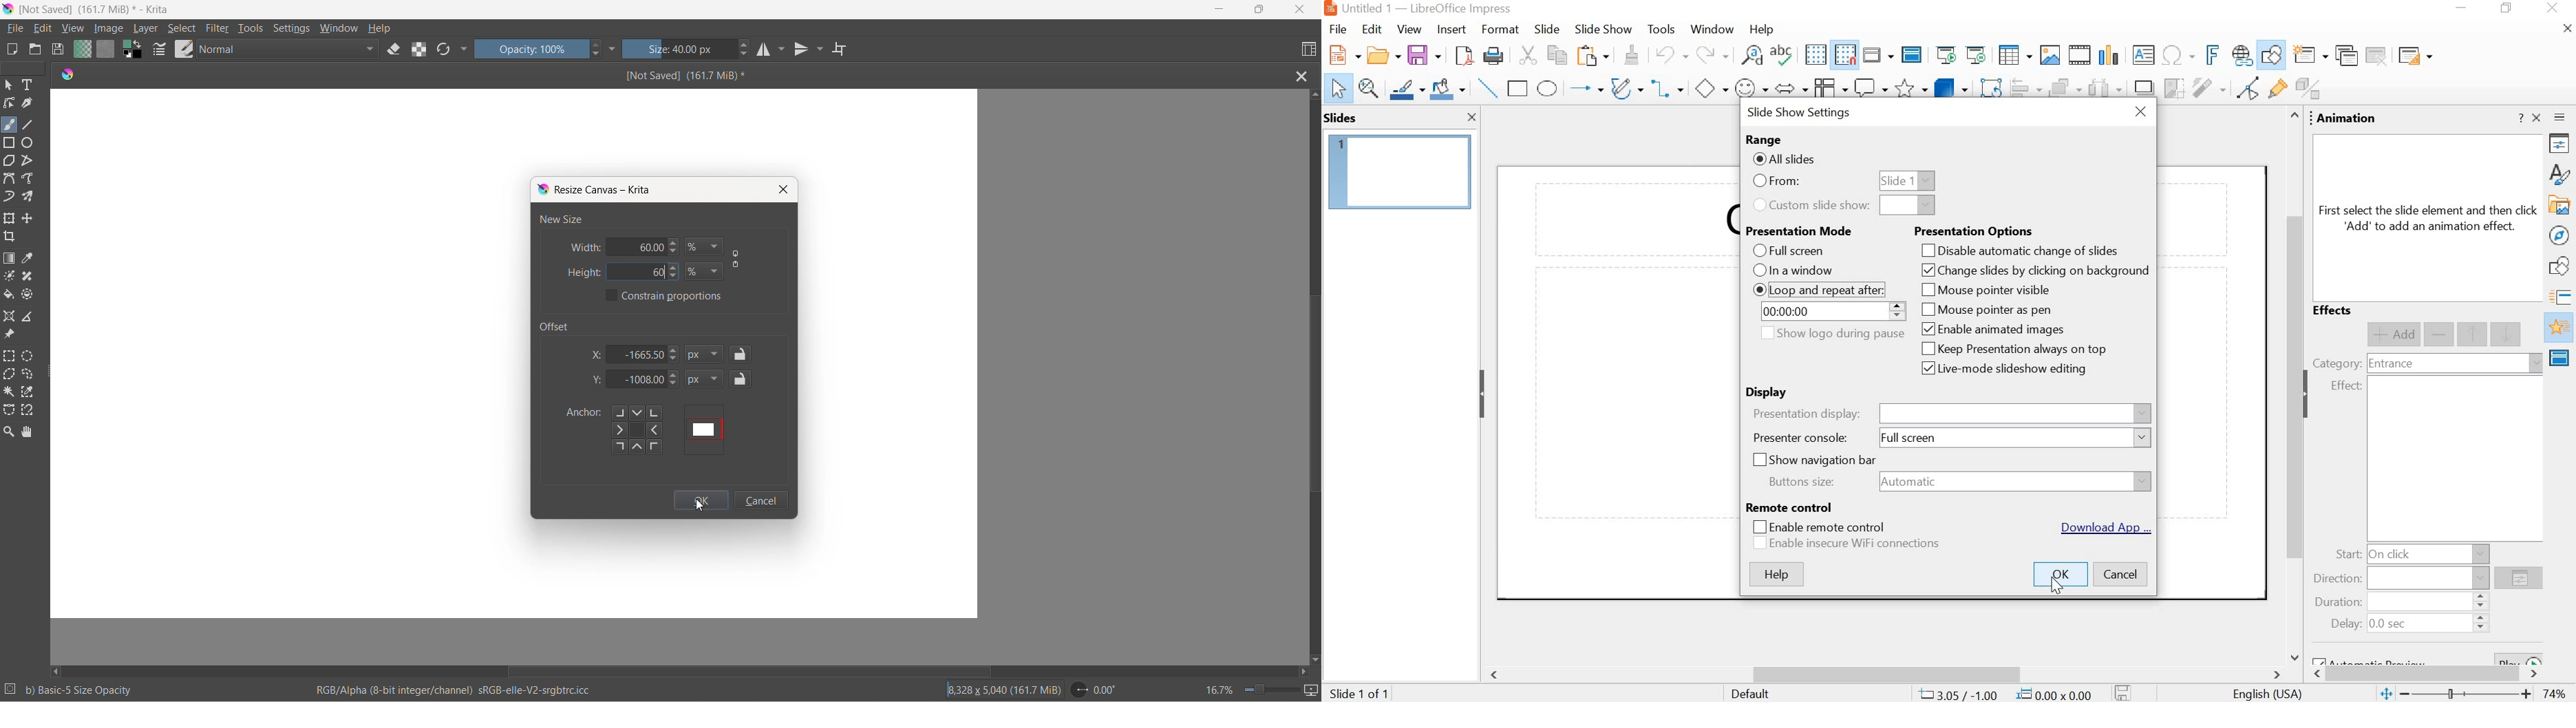  I want to click on view menu, so click(1409, 29).